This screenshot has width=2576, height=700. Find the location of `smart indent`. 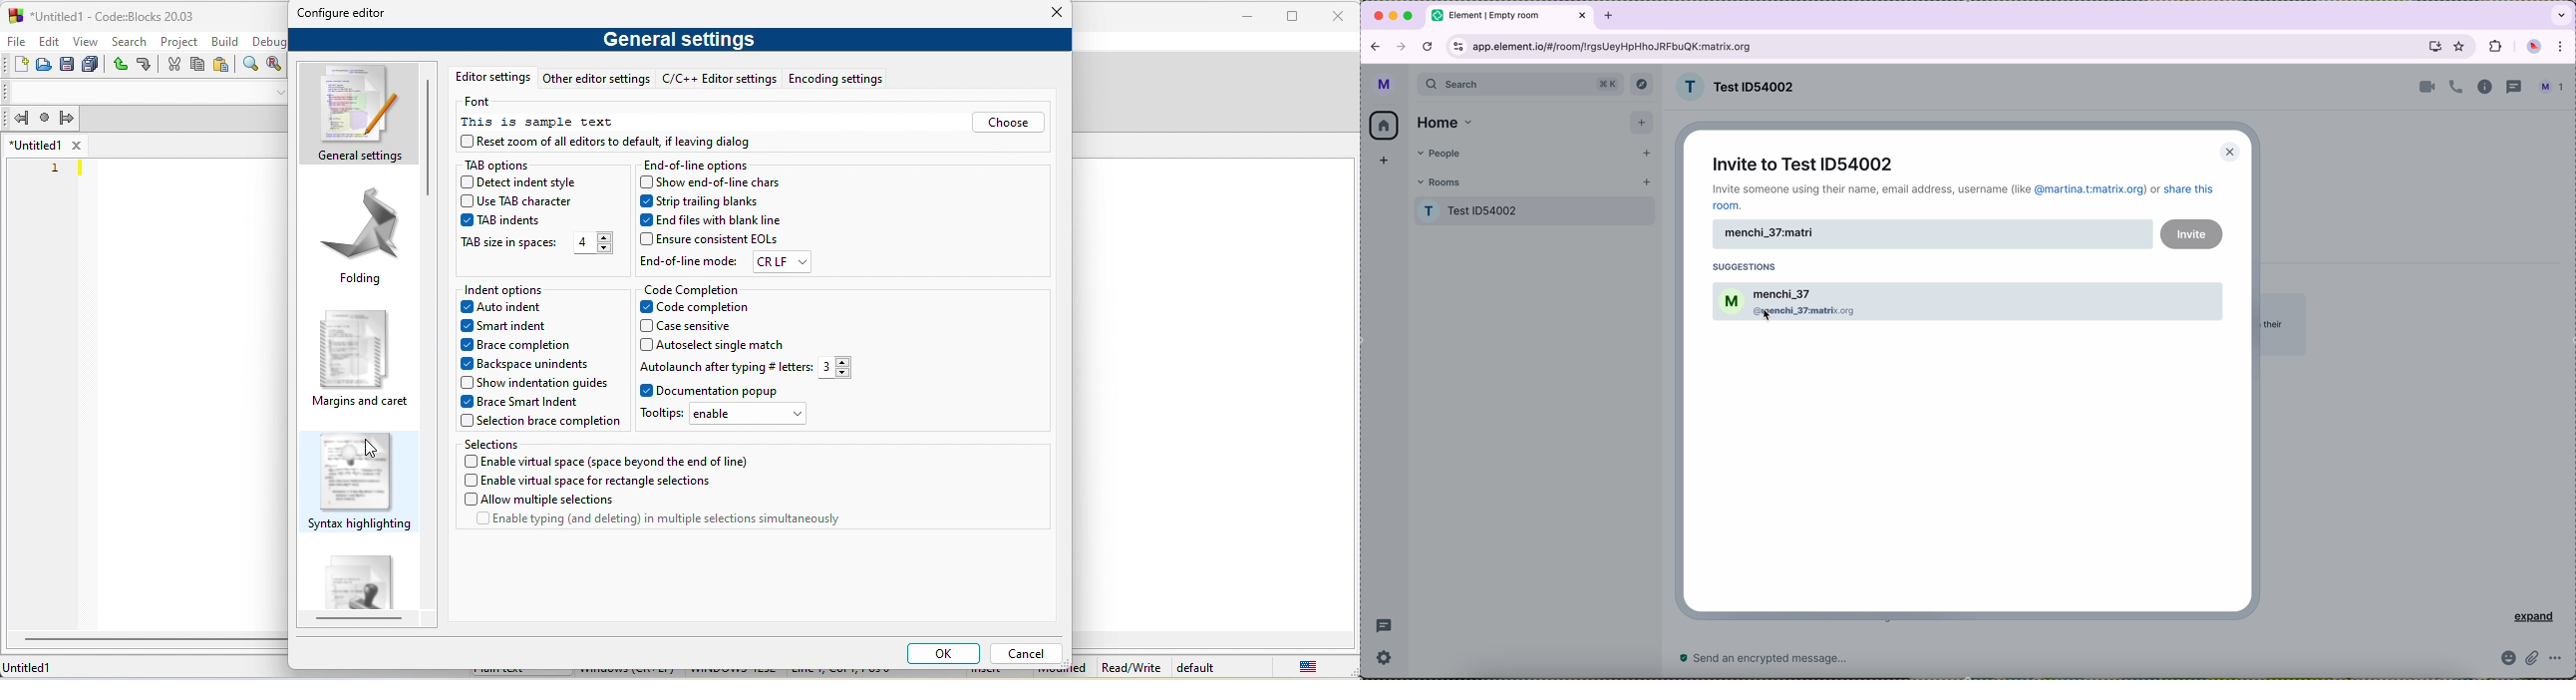

smart indent is located at coordinates (507, 327).